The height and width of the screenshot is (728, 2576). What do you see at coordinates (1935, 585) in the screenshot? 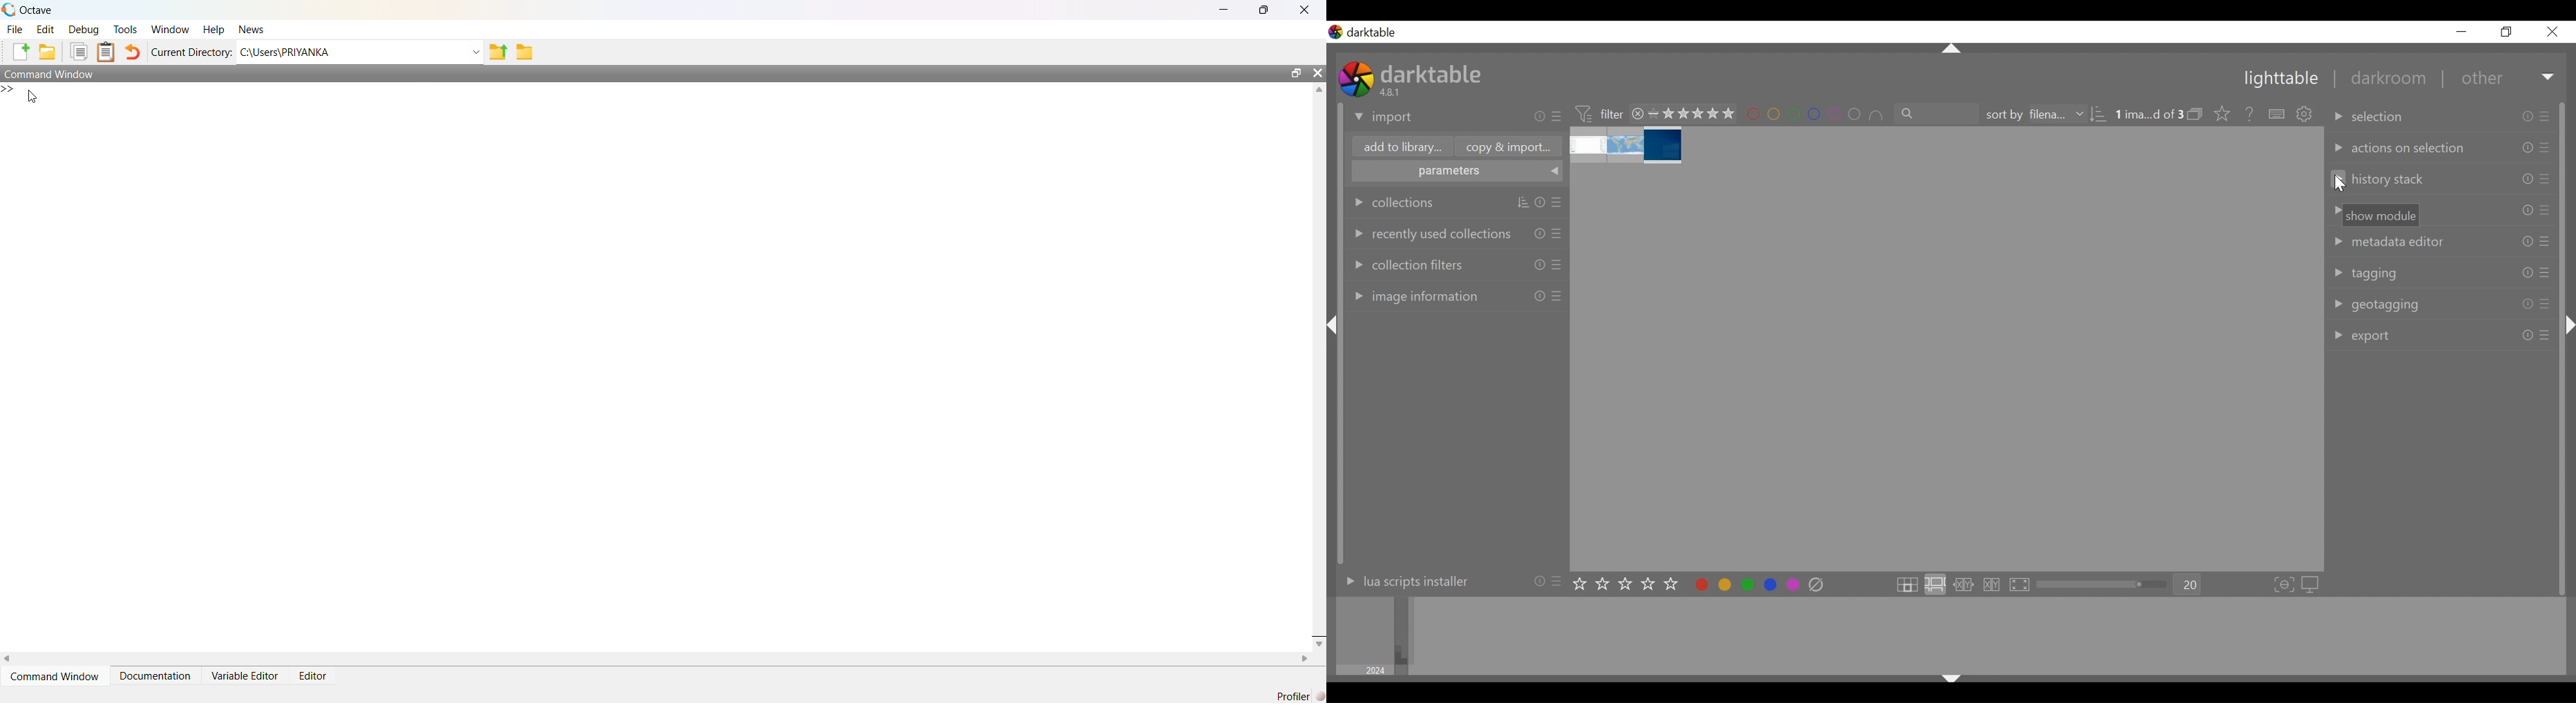
I see `click to enter zoomable lighttable layout` at bounding box center [1935, 585].